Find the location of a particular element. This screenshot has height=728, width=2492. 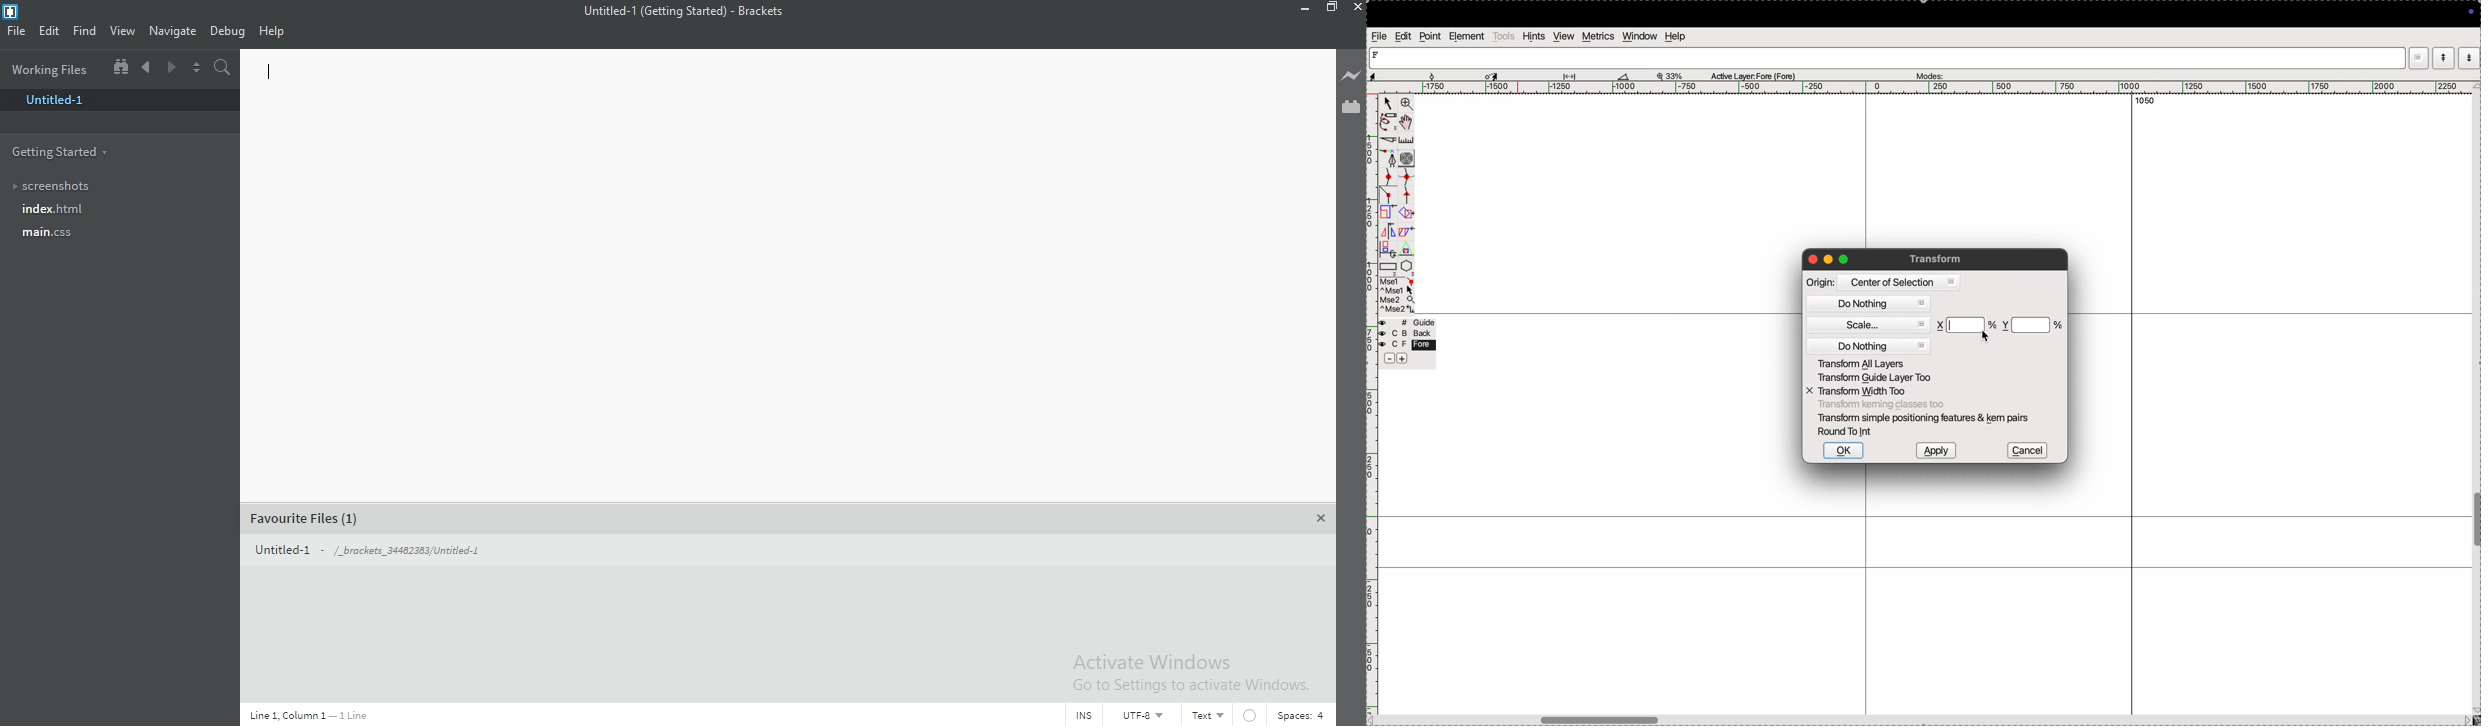

file Name is located at coordinates (647, 13).